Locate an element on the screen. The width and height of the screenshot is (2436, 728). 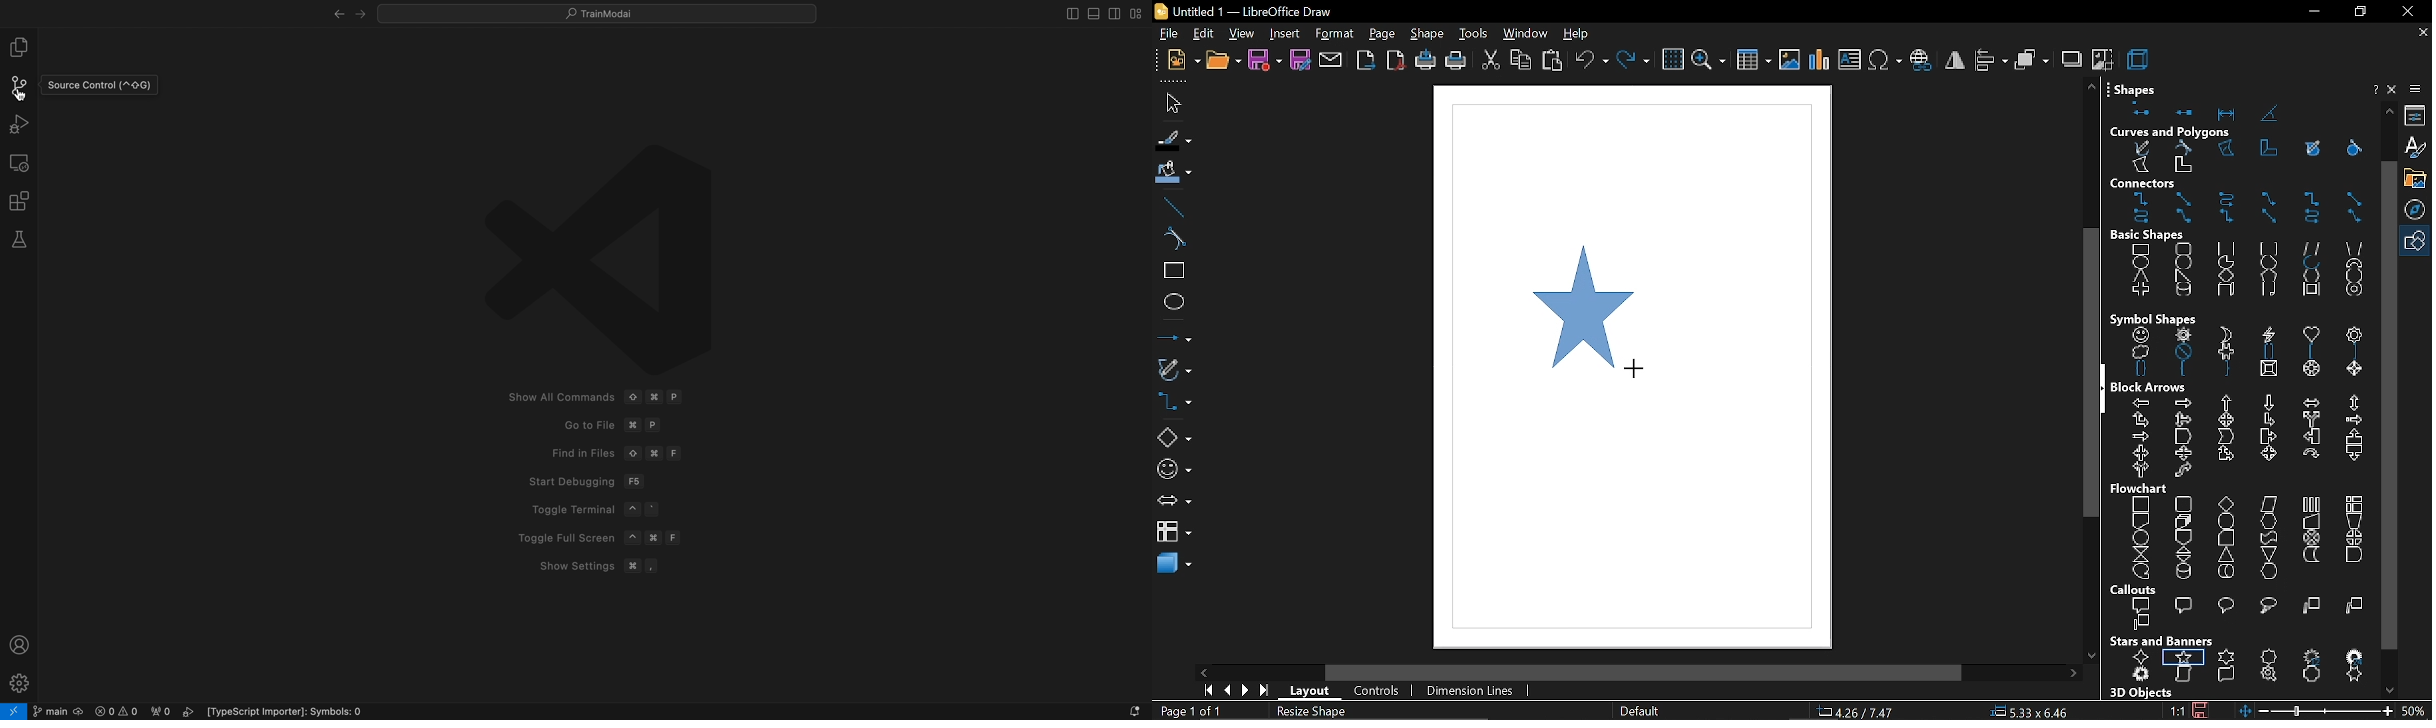
error logs is located at coordinates (234, 712).